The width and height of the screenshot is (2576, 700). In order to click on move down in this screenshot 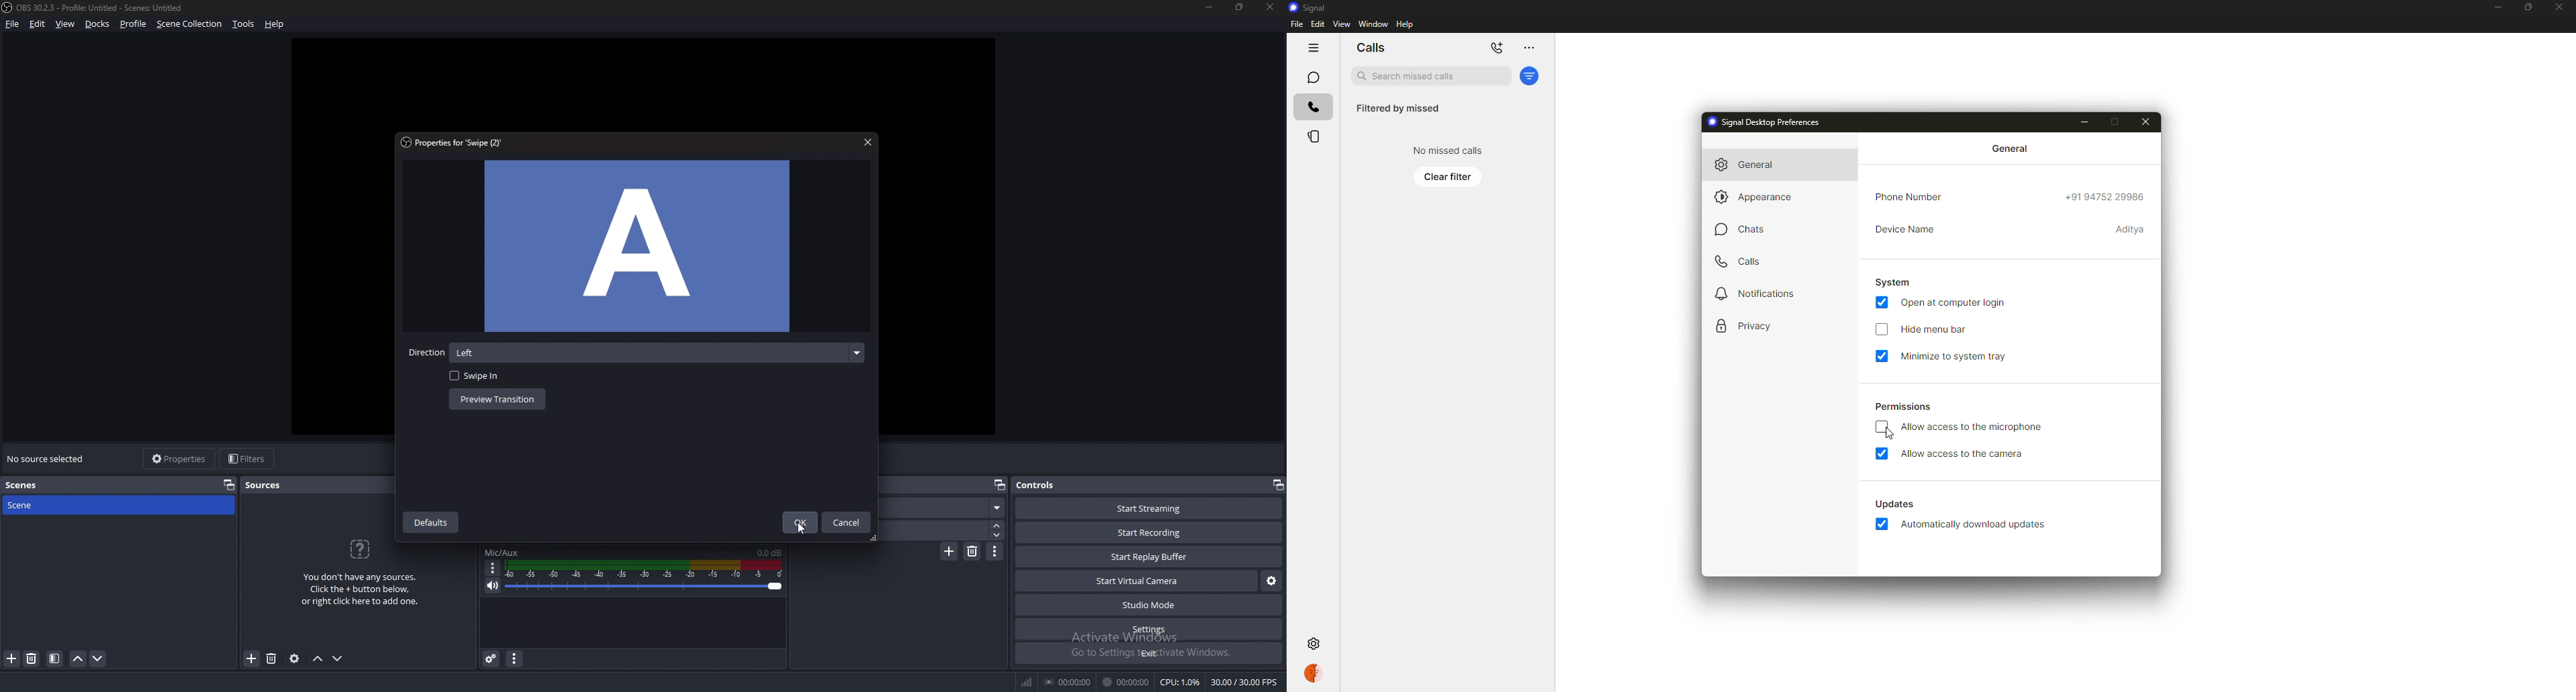, I will do `click(338, 658)`.